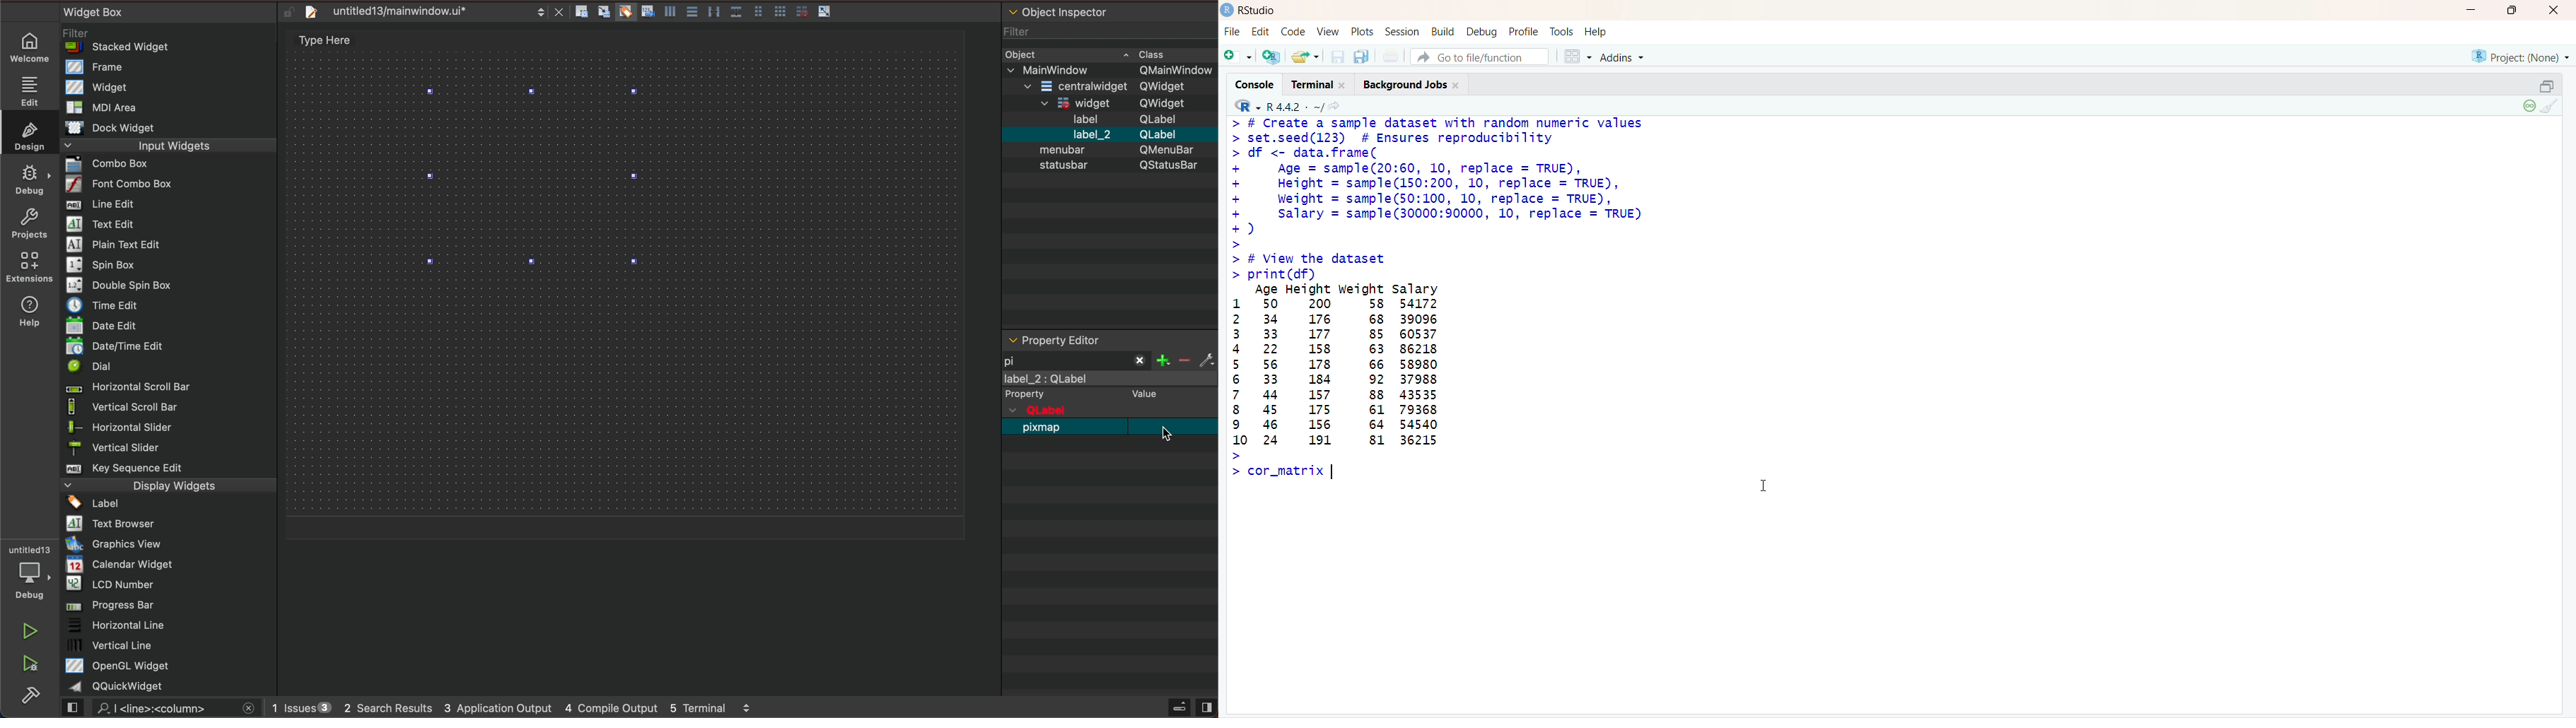 This screenshot has height=728, width=2576. Describe the element at coordinates (1455, 300) in the screenshot. I see `> # Create a sample dataset with random numeric values> set.seed(123) # Ensures reproducibility> df <- data.frame(+ Age = sample(20:60, 10, replace = TRUE),+ Height = sample(150:200, 10, replace = TRUE),+ Weight = sample(50:100, 10, replace = TRUE),+ Salary = samp1e(30000:90000, 10, replace = TRUE)+)>> # View the dataset> print (df)Age Height weight salary1 50 200 58 541722 34 176 68 390963 33 177 85 605374 22 158 63 862185 56 178 66 589806 33 184 92 379887 44 157 88 435358 45 175 61 793689 46 156 64 5454010 24 191 81 36215>> cor_matrix` at that location.